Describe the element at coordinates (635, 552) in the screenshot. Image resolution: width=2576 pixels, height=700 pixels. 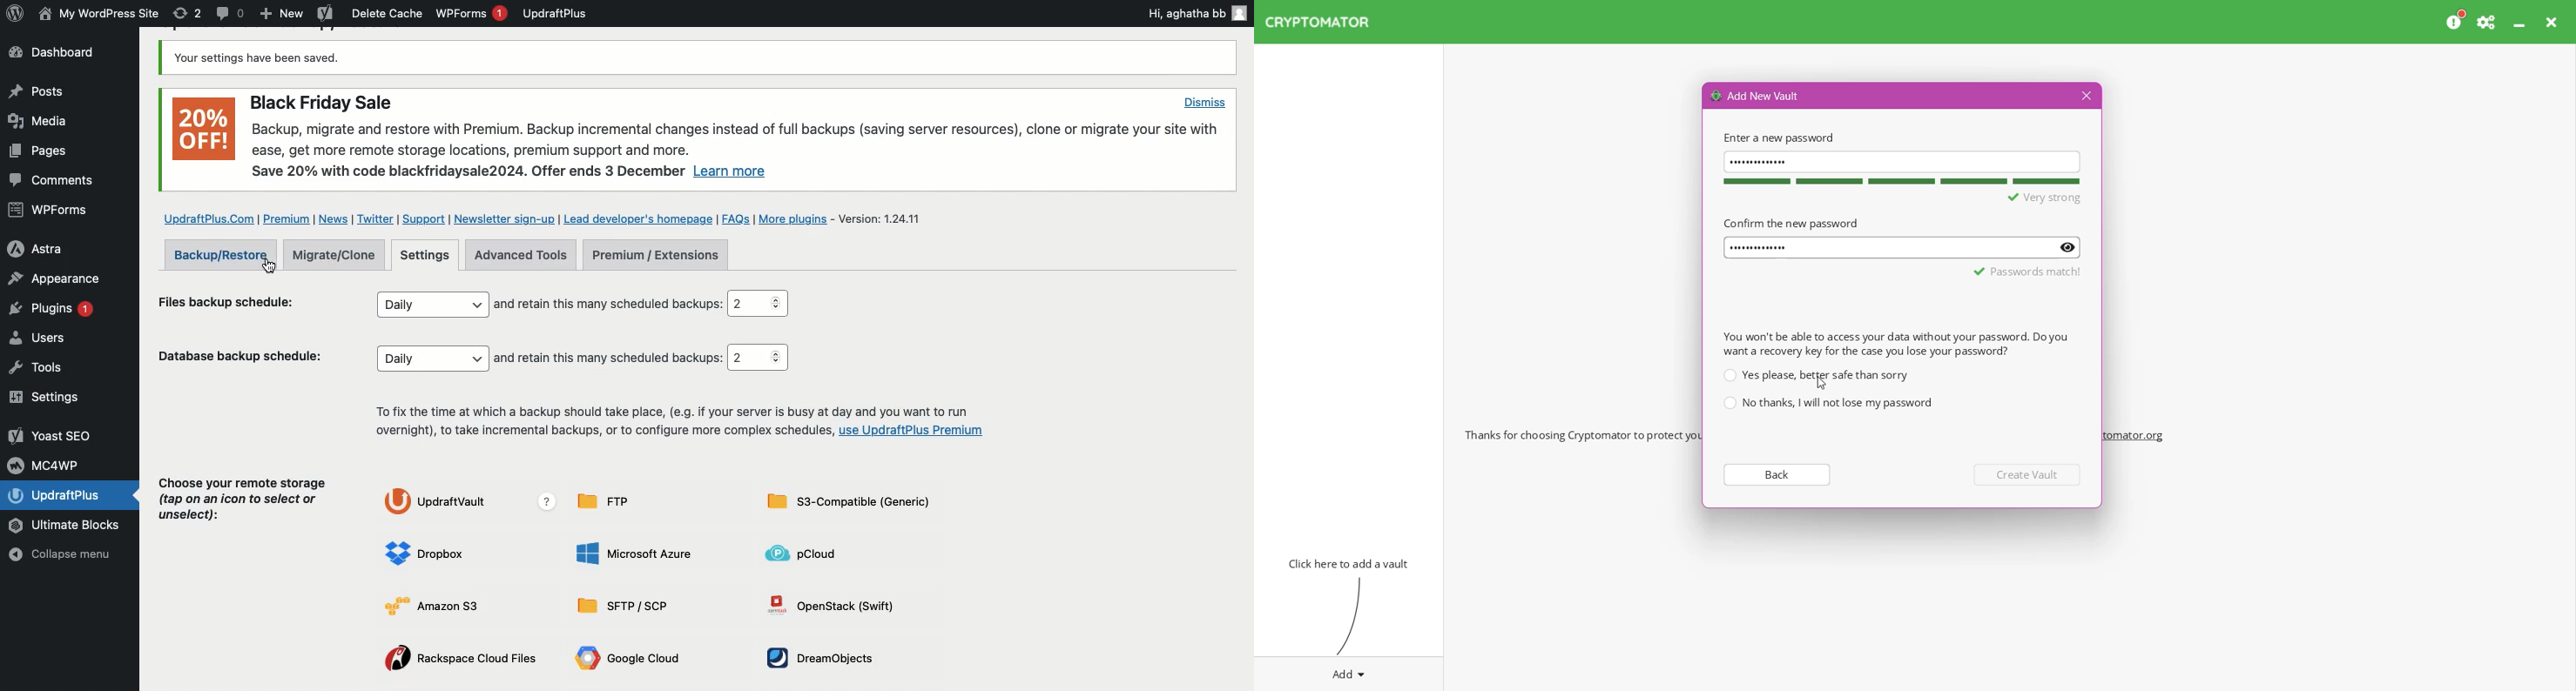
I see `Microsoft Azure` at that location.